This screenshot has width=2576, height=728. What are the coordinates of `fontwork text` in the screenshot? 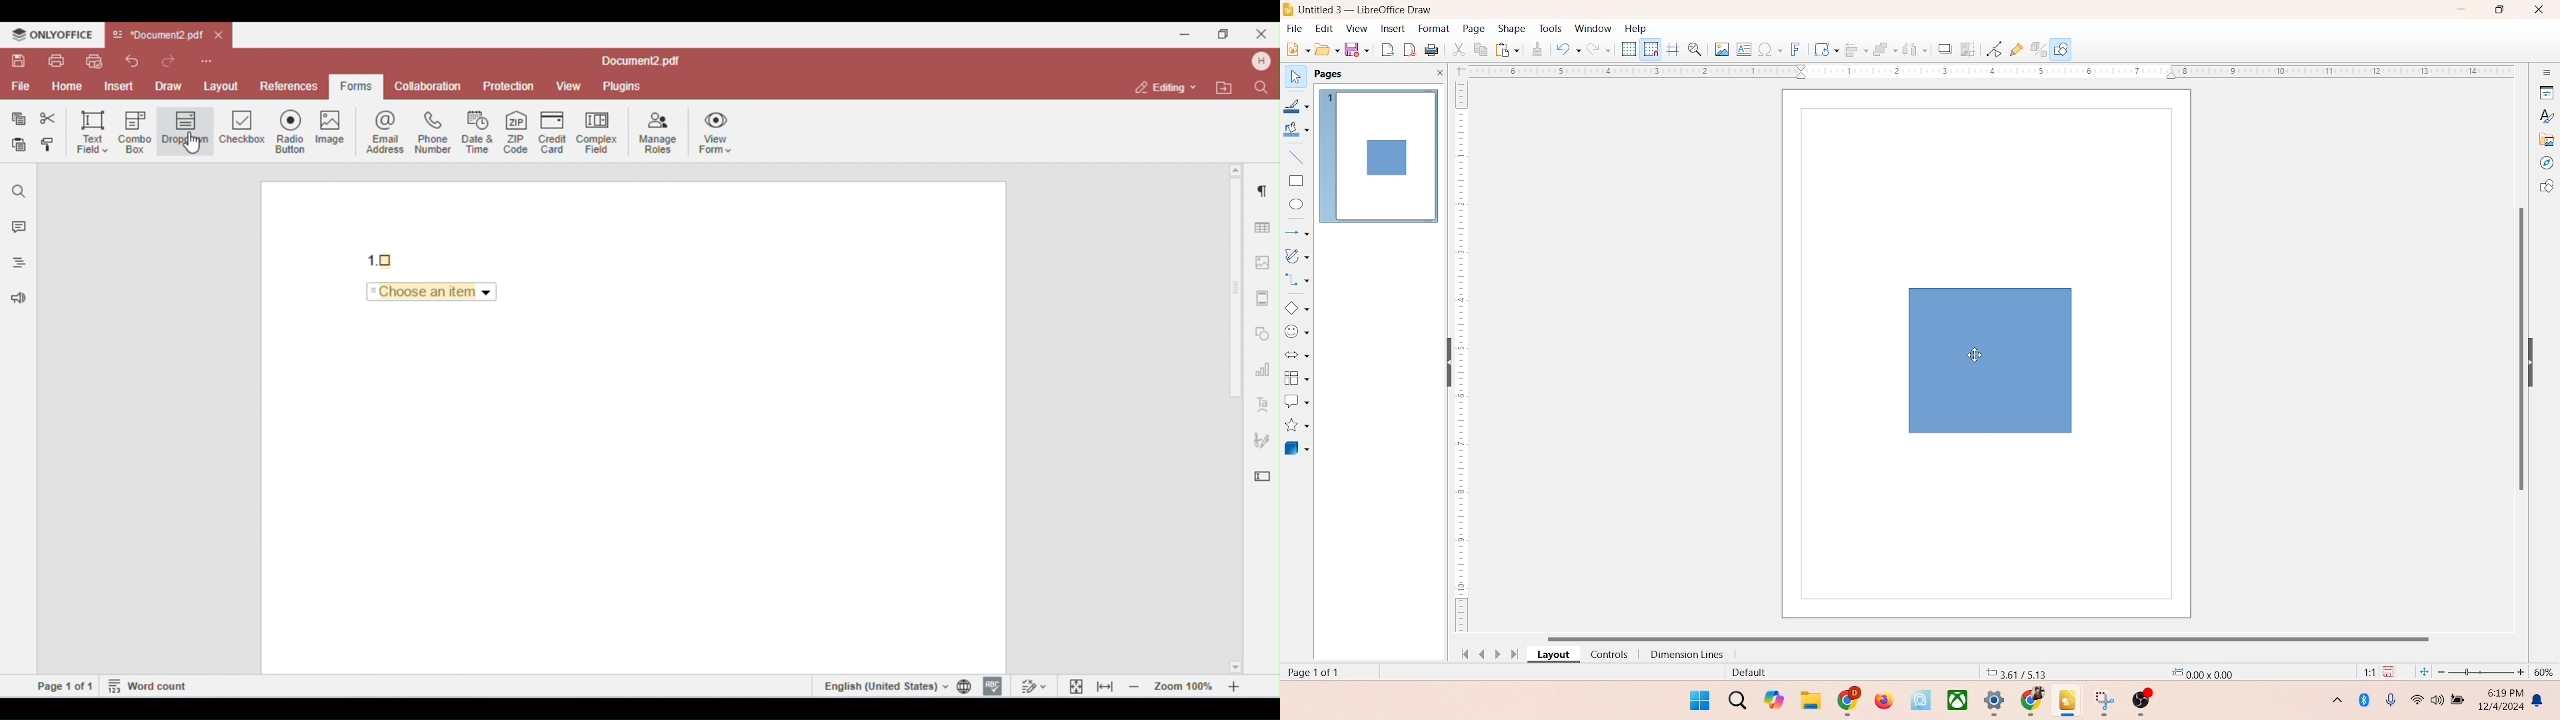 It's located at (1796, 47).